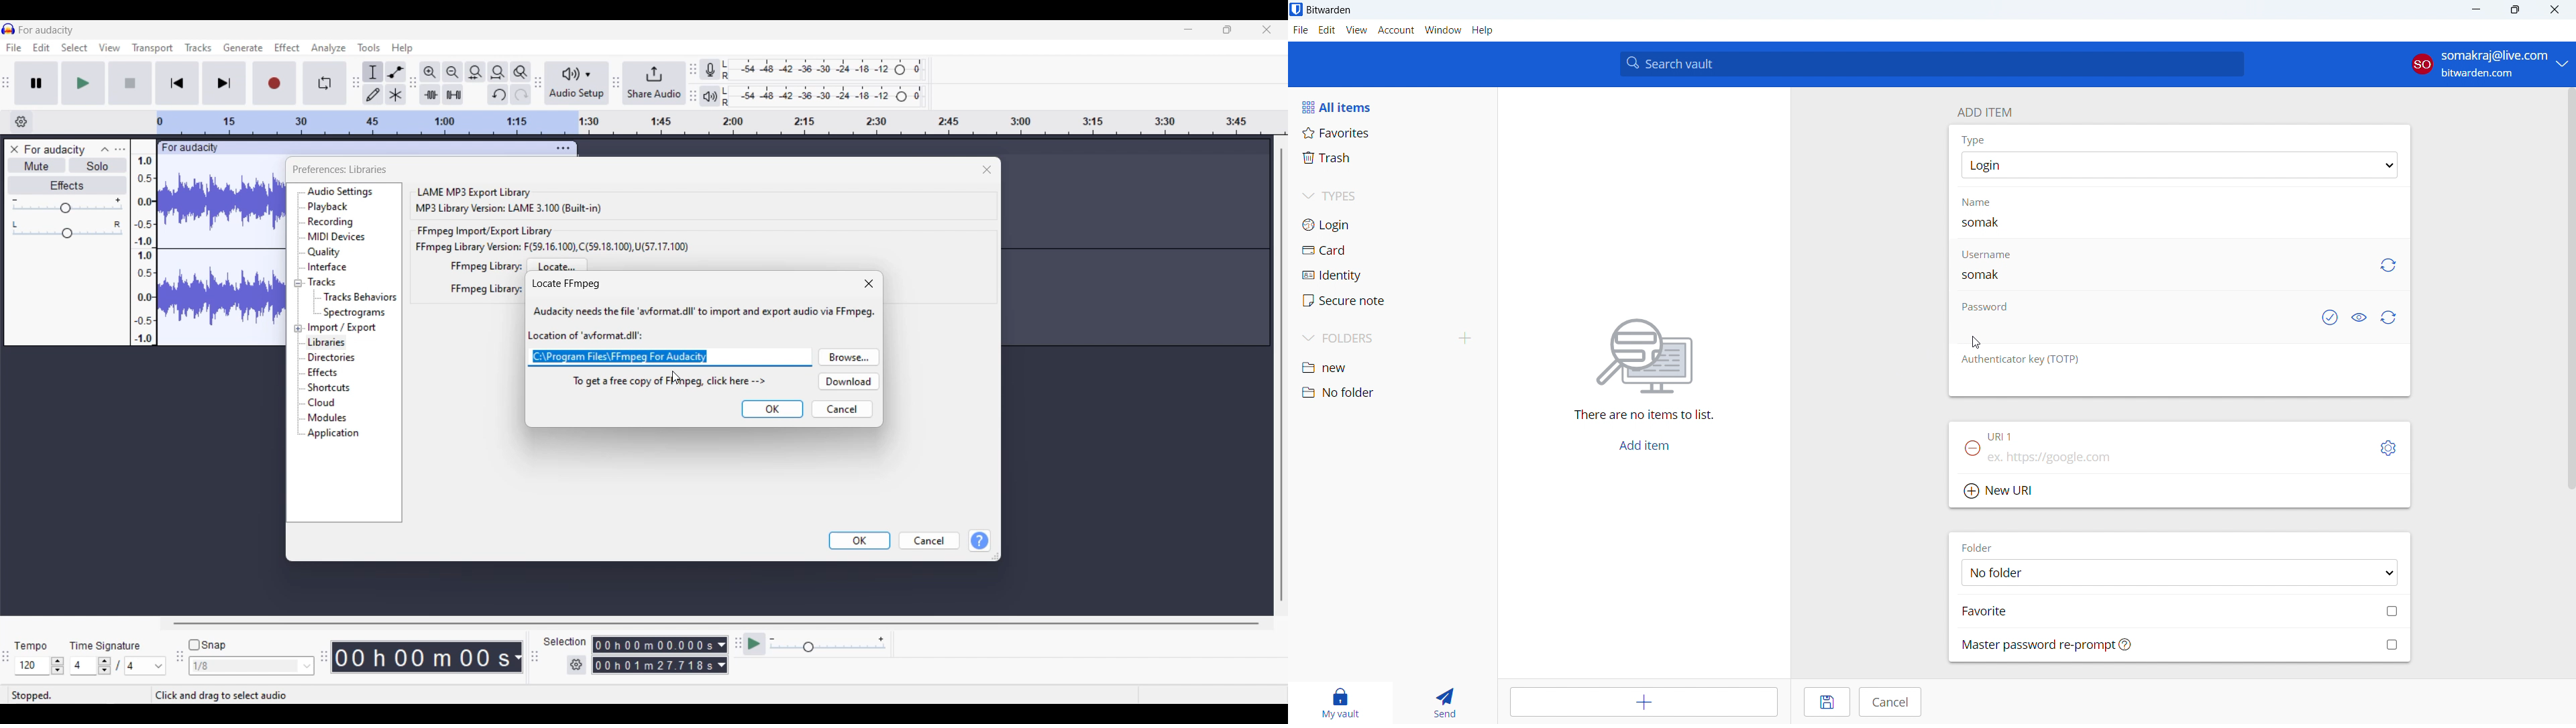 This screenshot has height=728, width=2576. What do you see at coordinates (486, 289) in the screenshot?
I see `FFmpeg library` at bounding box center [486, 289].